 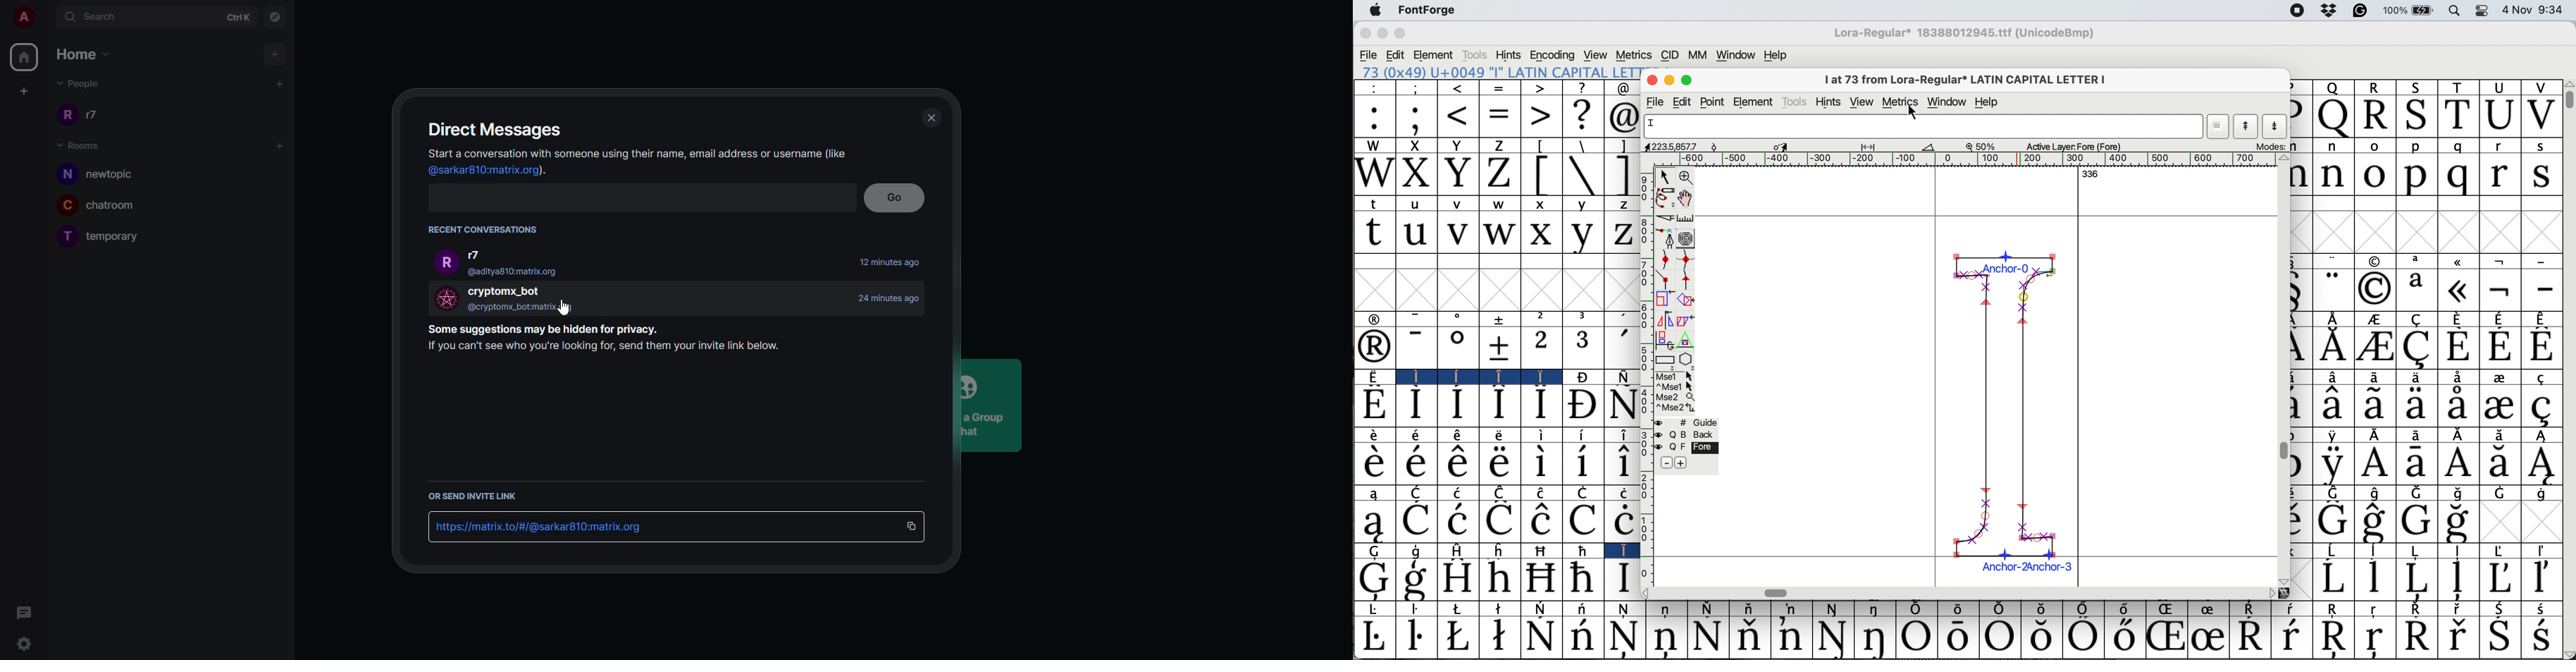 I want to click on Symbol, so click(x=2542, y=637).